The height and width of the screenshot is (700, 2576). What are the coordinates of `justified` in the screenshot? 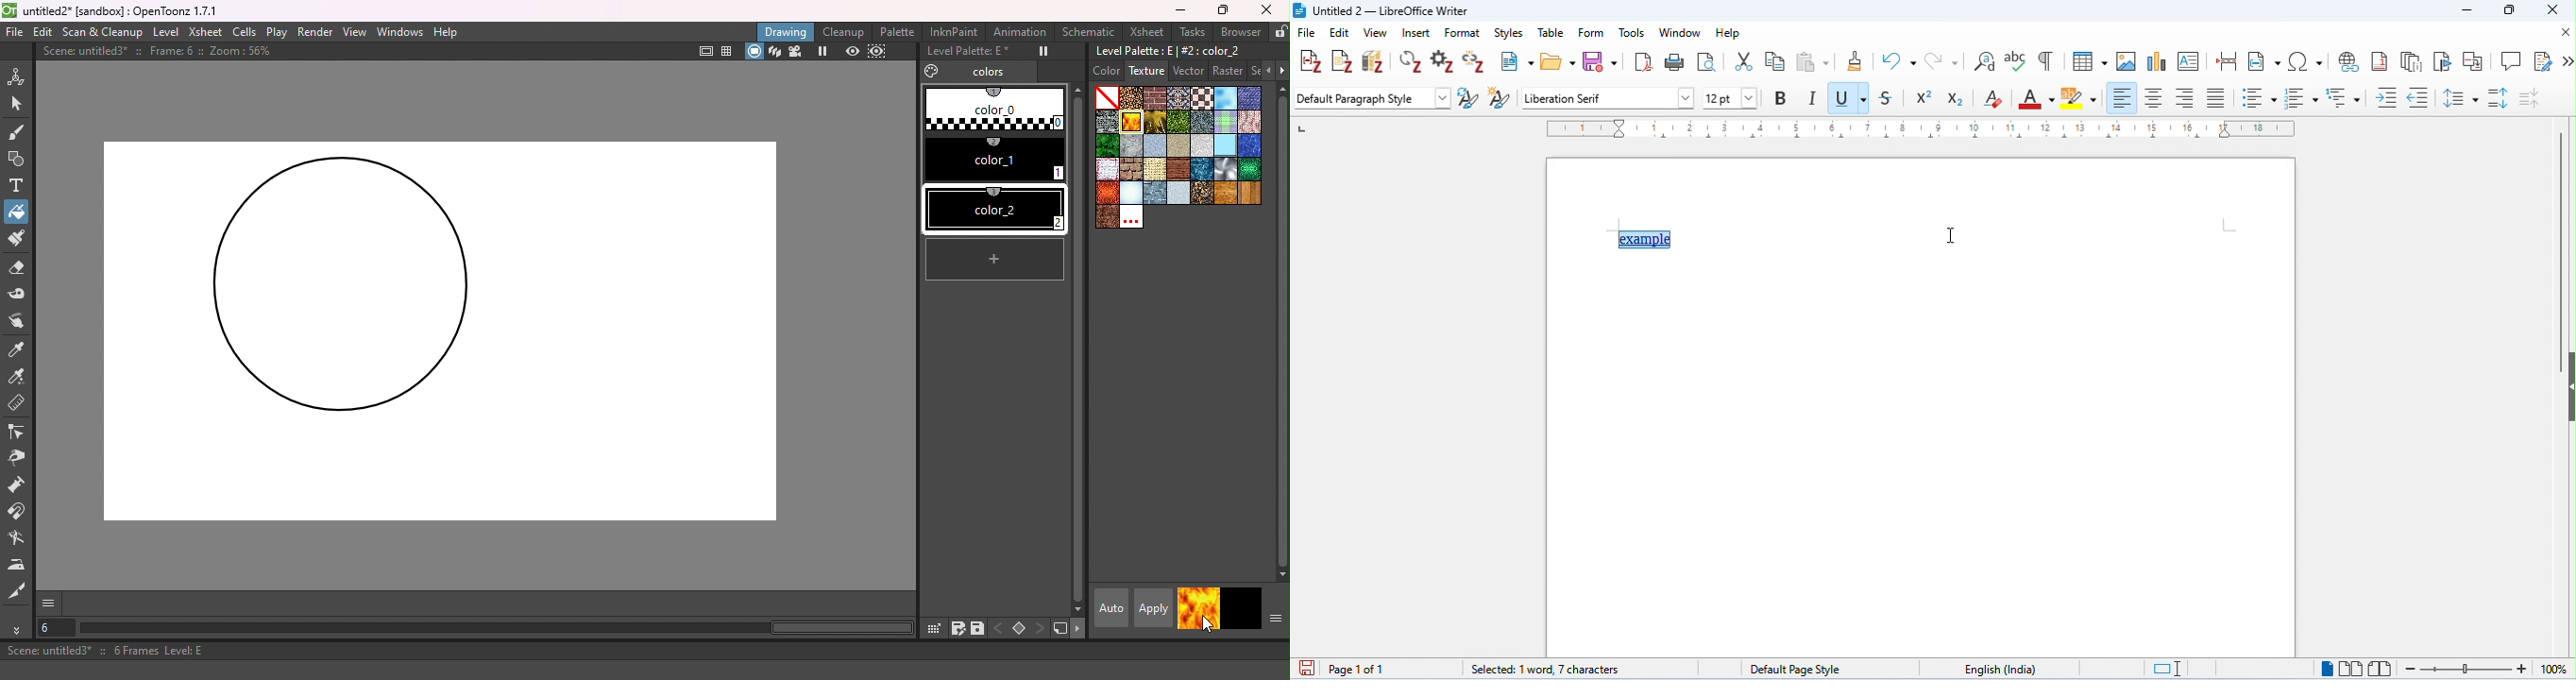 It's located at (2219, 98).